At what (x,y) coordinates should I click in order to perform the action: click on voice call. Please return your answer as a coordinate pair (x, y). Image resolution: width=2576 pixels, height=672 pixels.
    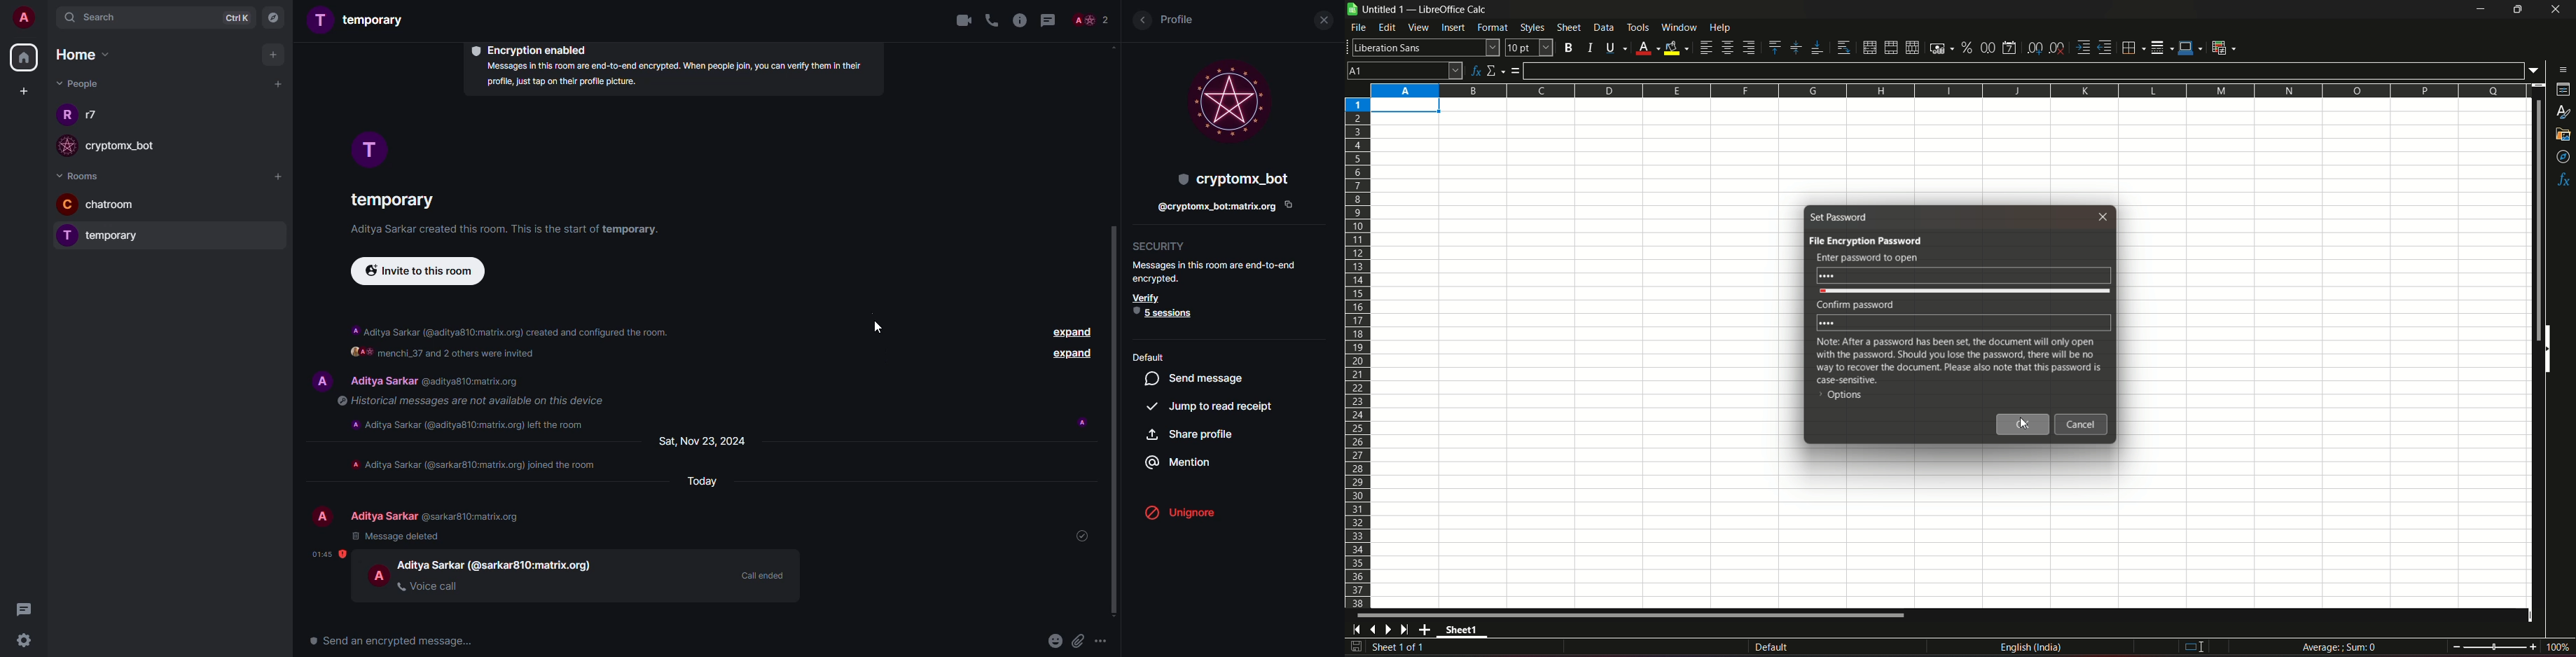
    Looking at the image, I should click on (429, 586).